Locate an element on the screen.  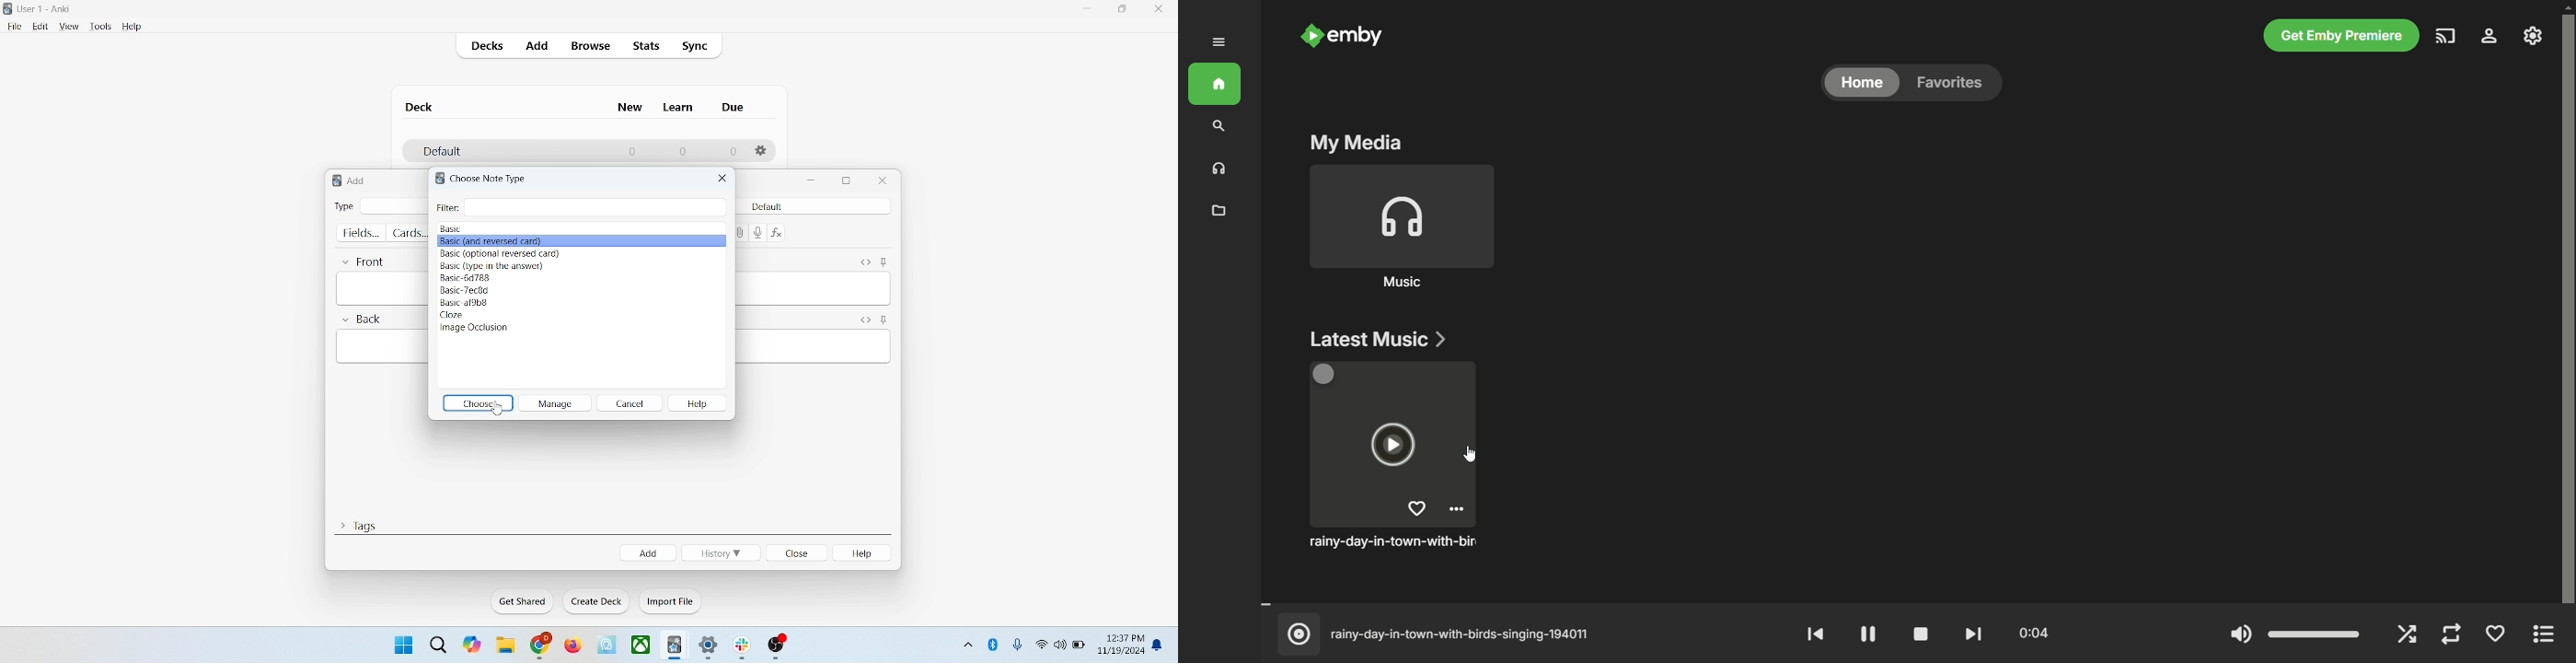
sticky is located at coordinates (884, 320).